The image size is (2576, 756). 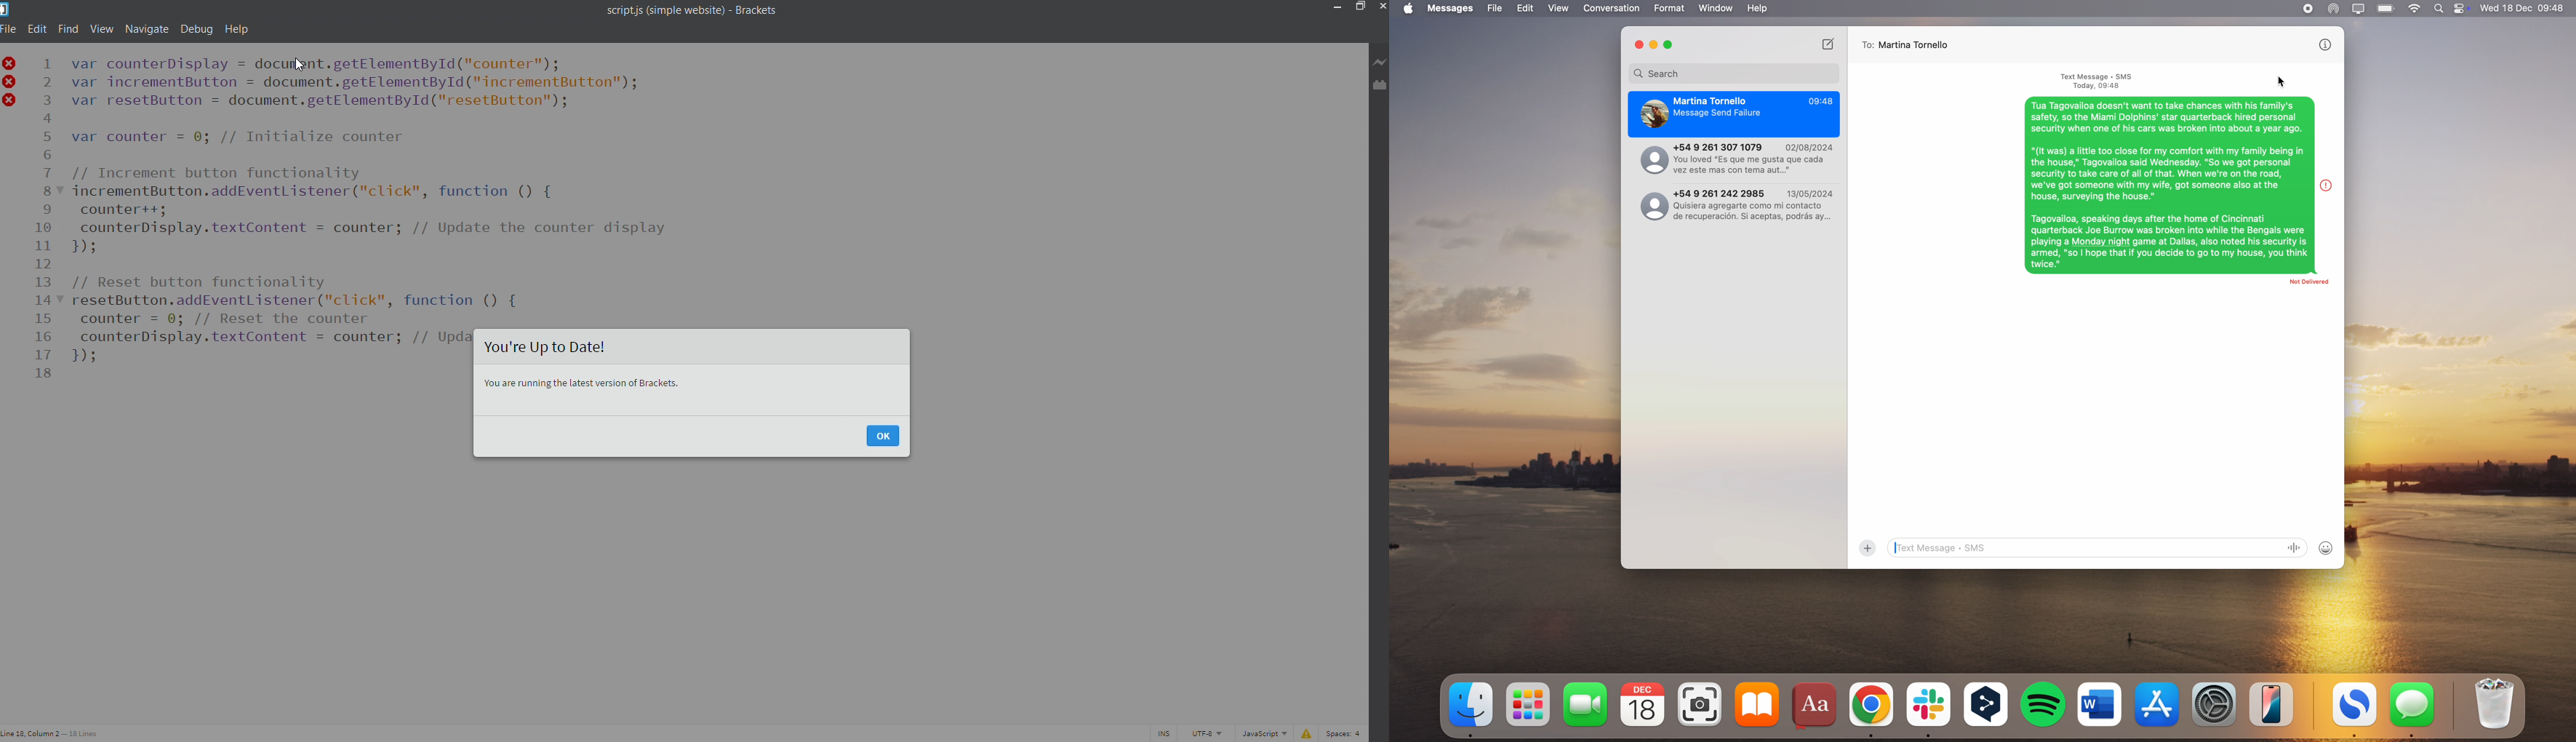 What do you see at coordinates (1335, 7) in the screenshot?
I see `minimize` at bounding box center [1335, 7].